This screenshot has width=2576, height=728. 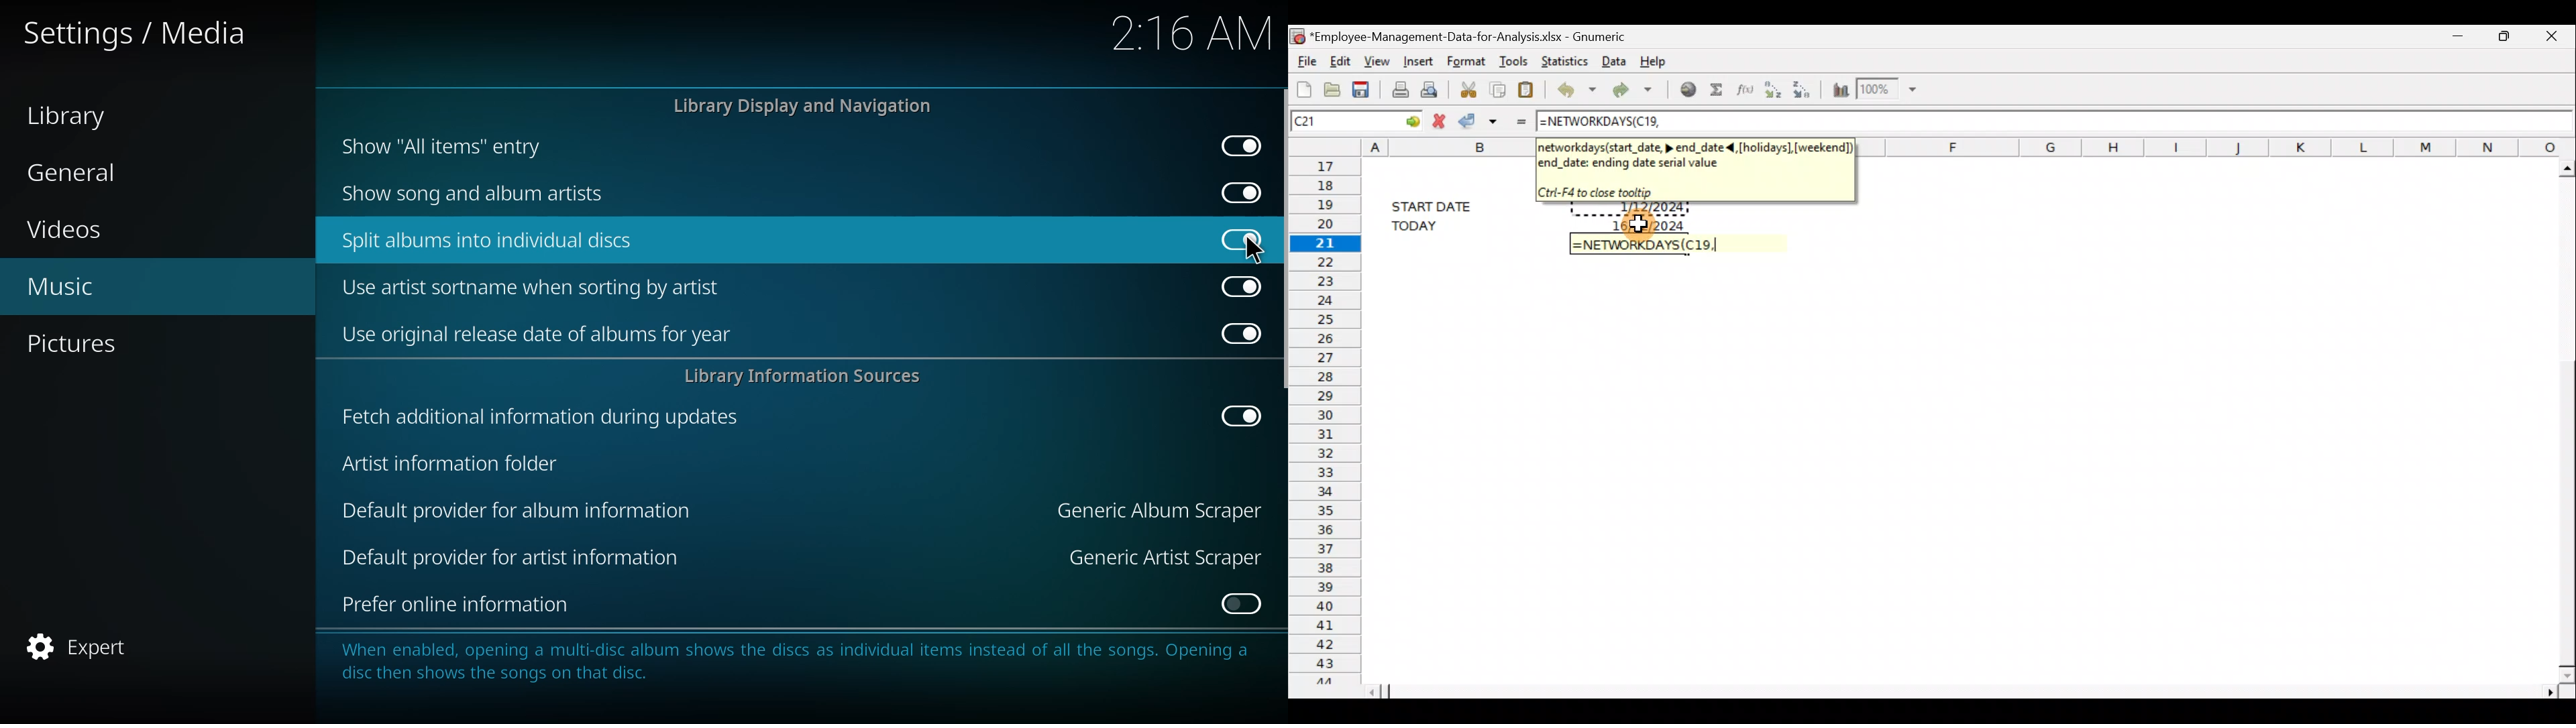 What do you see at coordinates (1643, 245) in the screenshot?
I see `=NETWORKDAYS(C19,` at bounding box center [1643, 245].